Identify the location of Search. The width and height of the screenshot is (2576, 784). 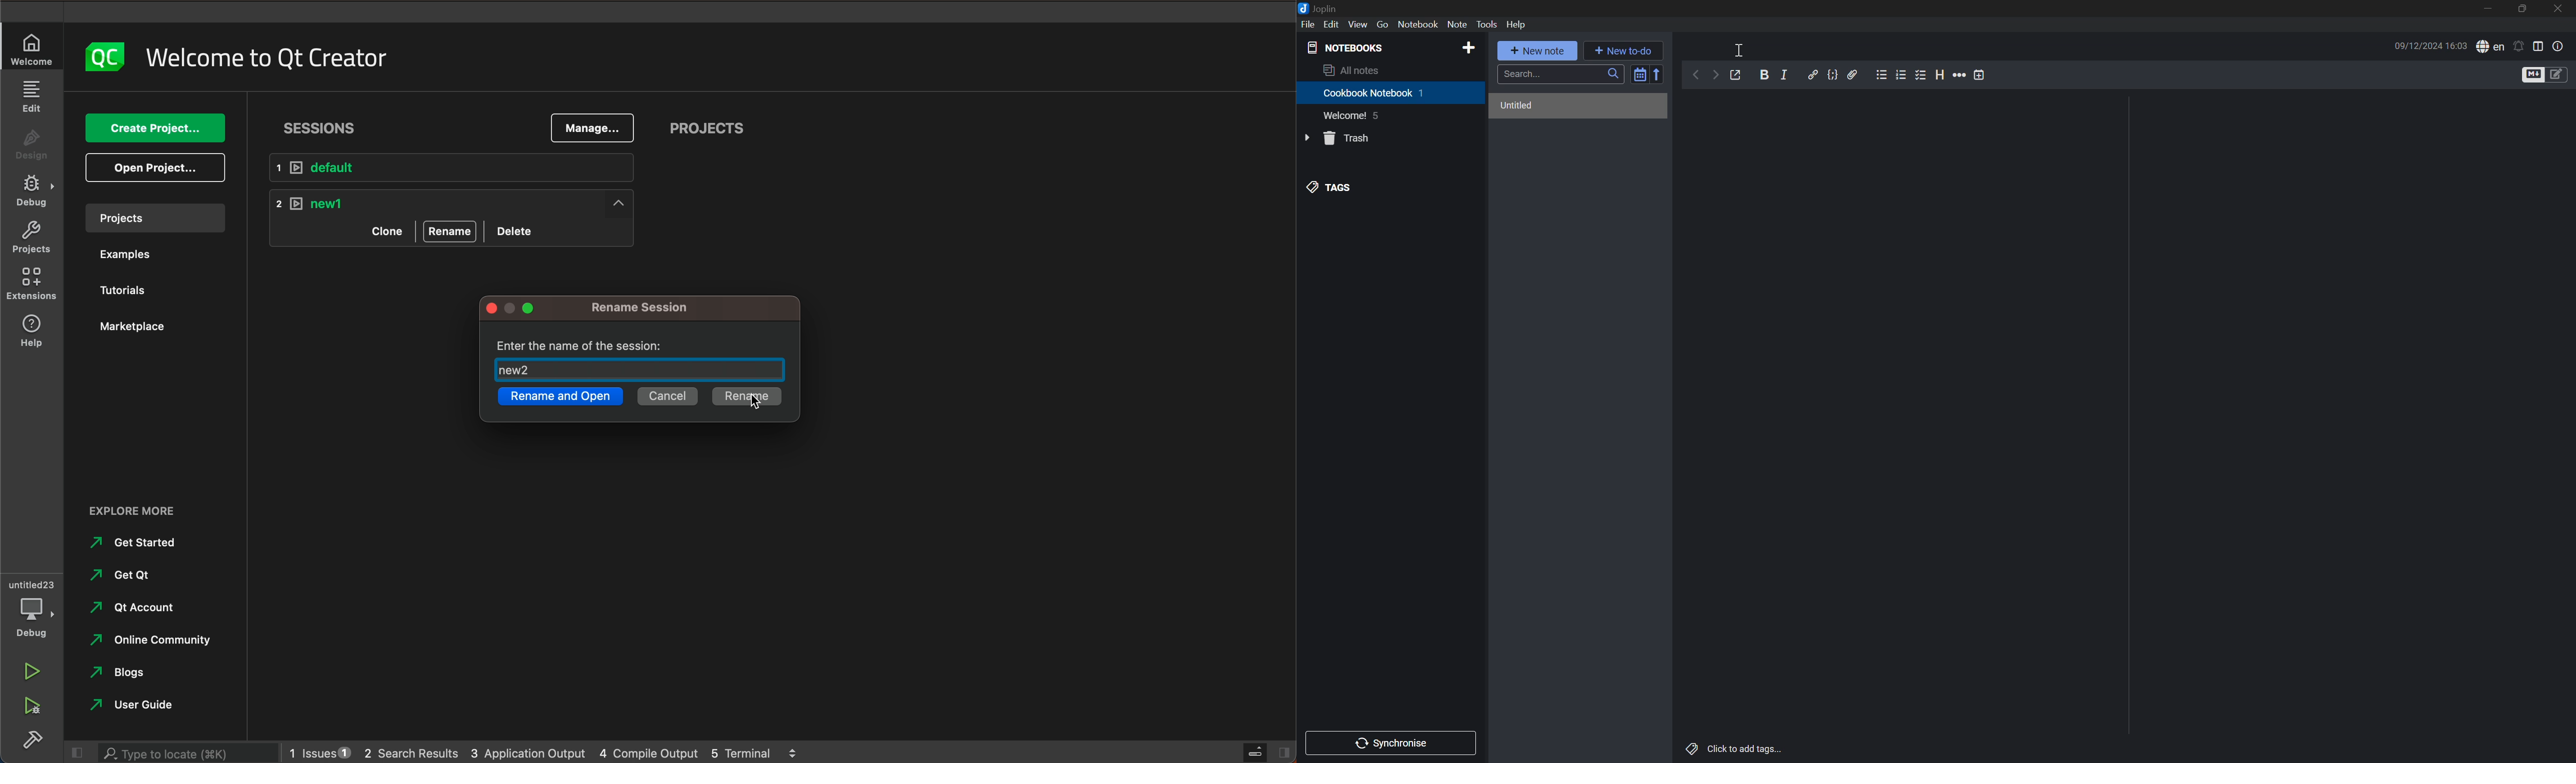
(1560, 74).